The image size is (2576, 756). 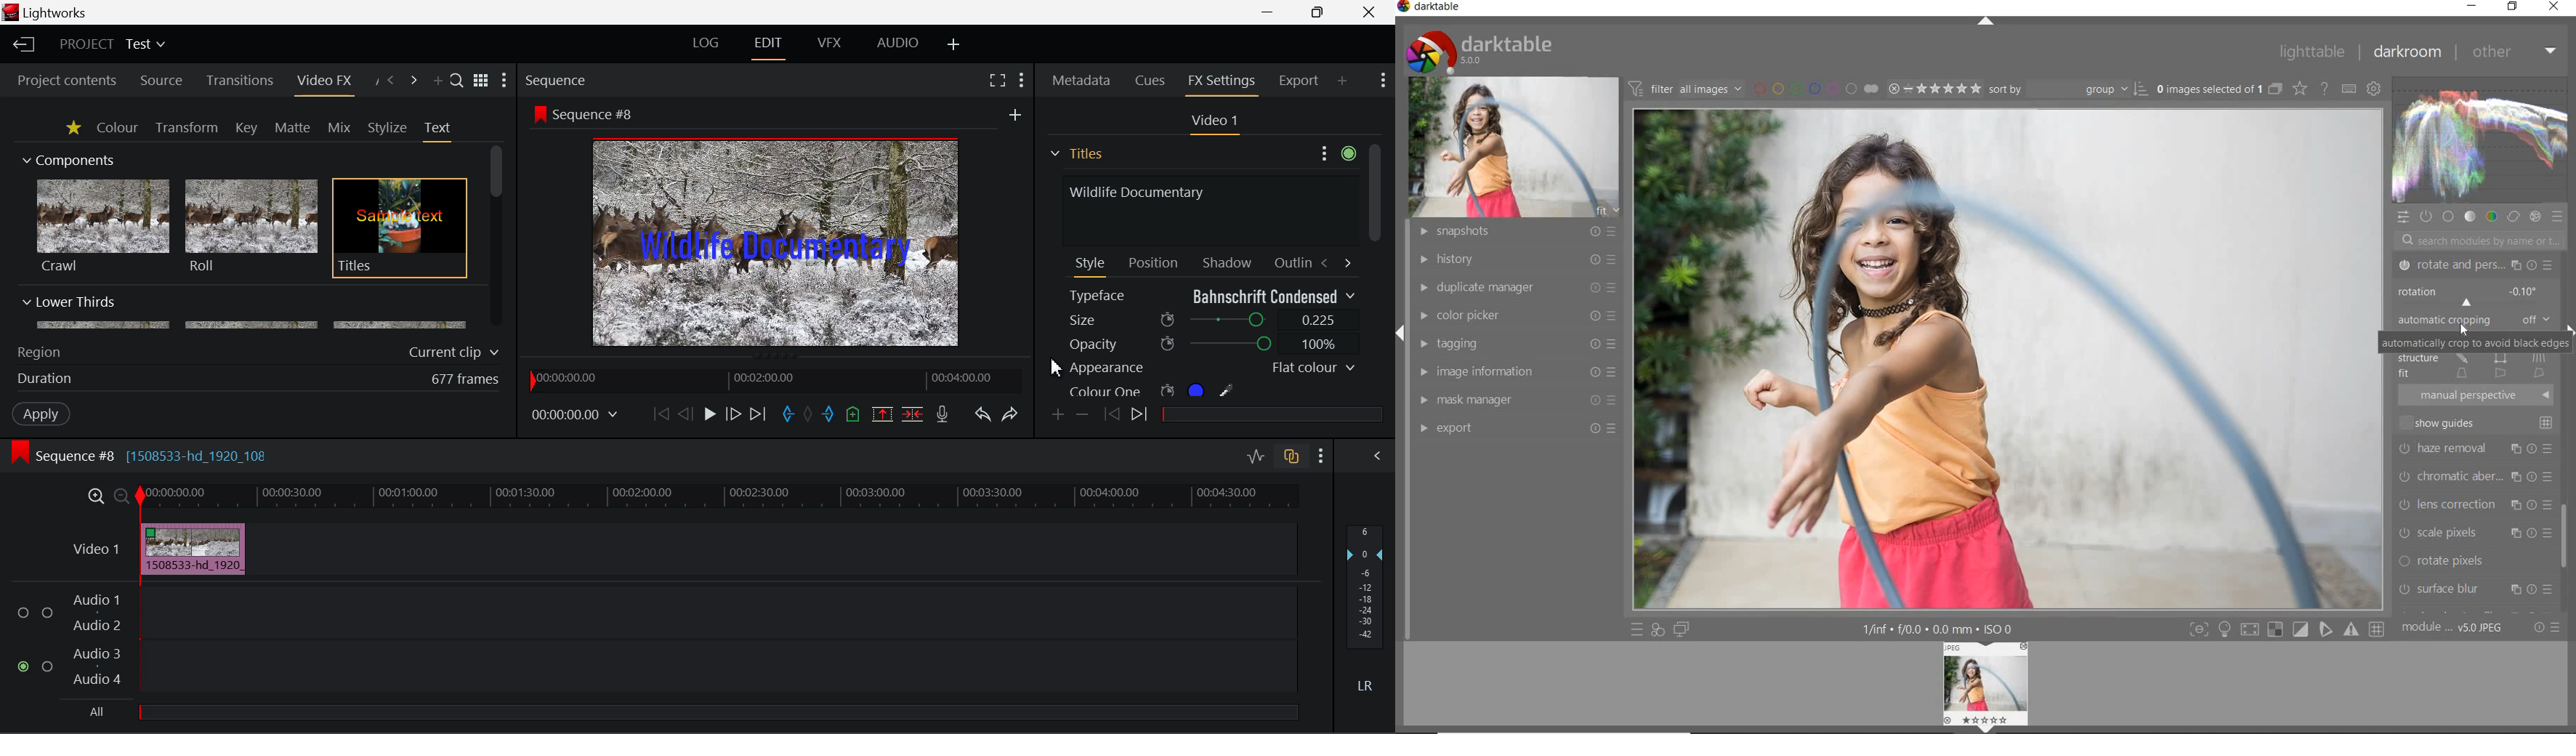 I want to click on other interface details, so click(x=1934, y=629).